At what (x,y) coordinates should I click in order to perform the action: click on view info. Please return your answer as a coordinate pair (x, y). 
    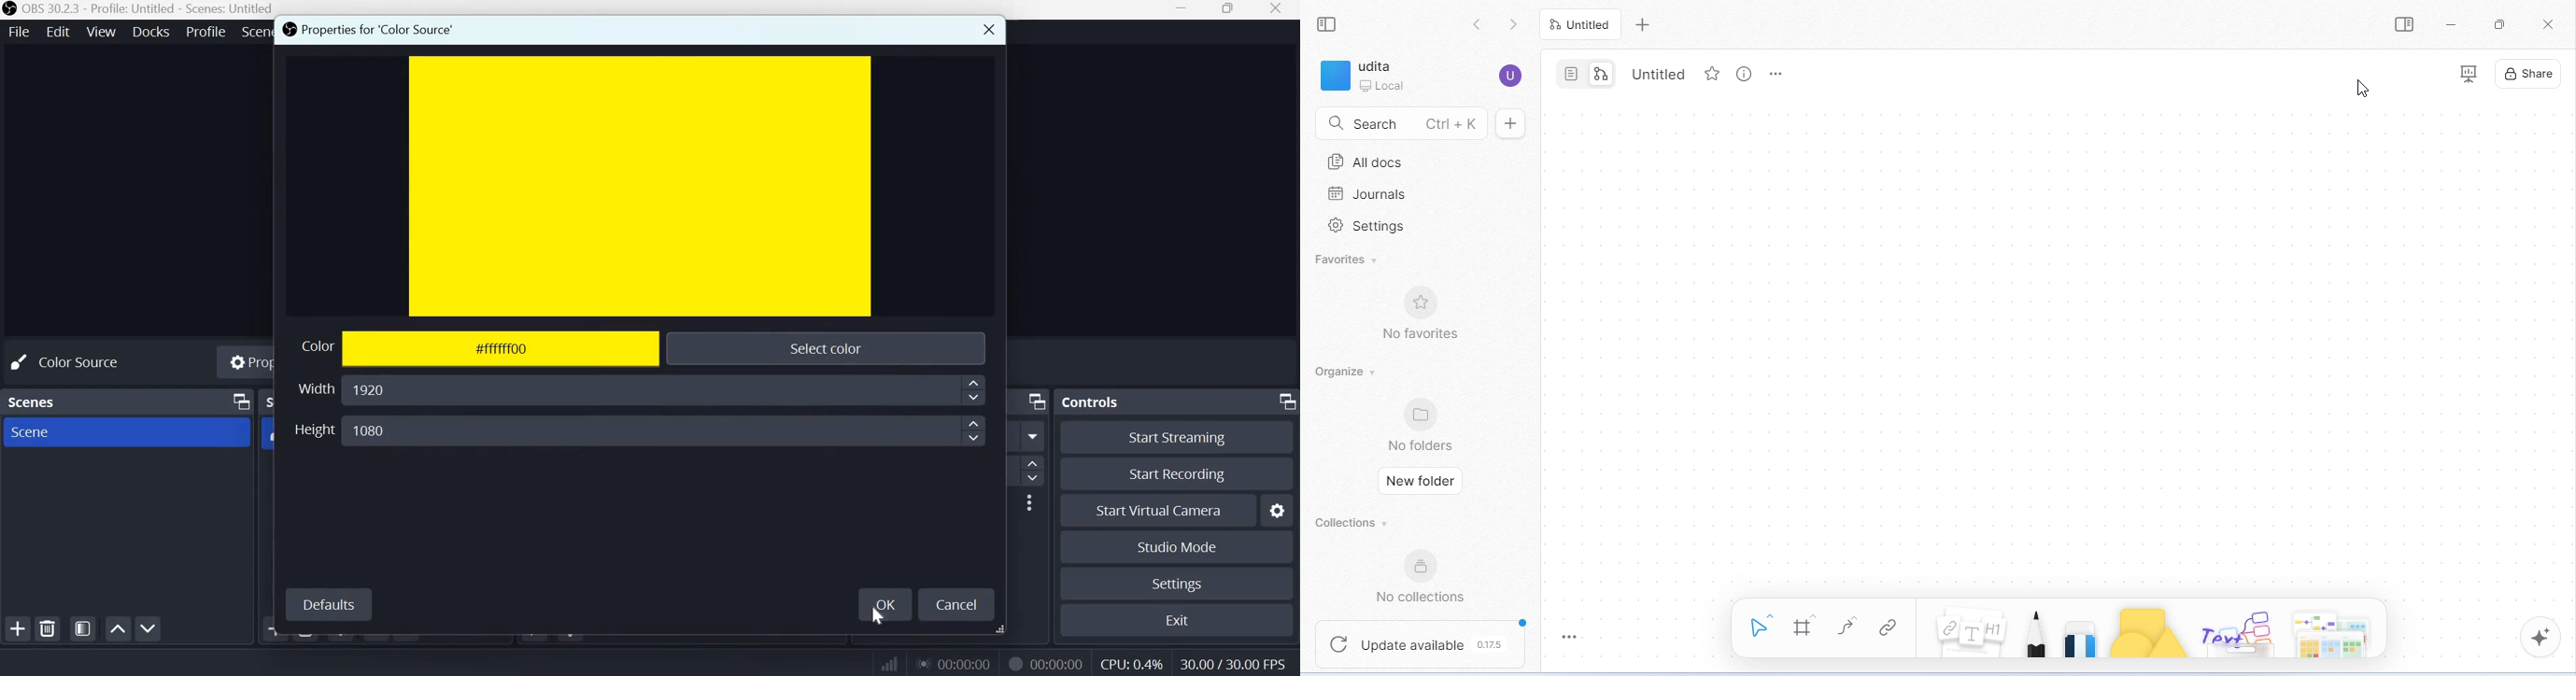
    Looking at the image, I should click on (1748, 75).